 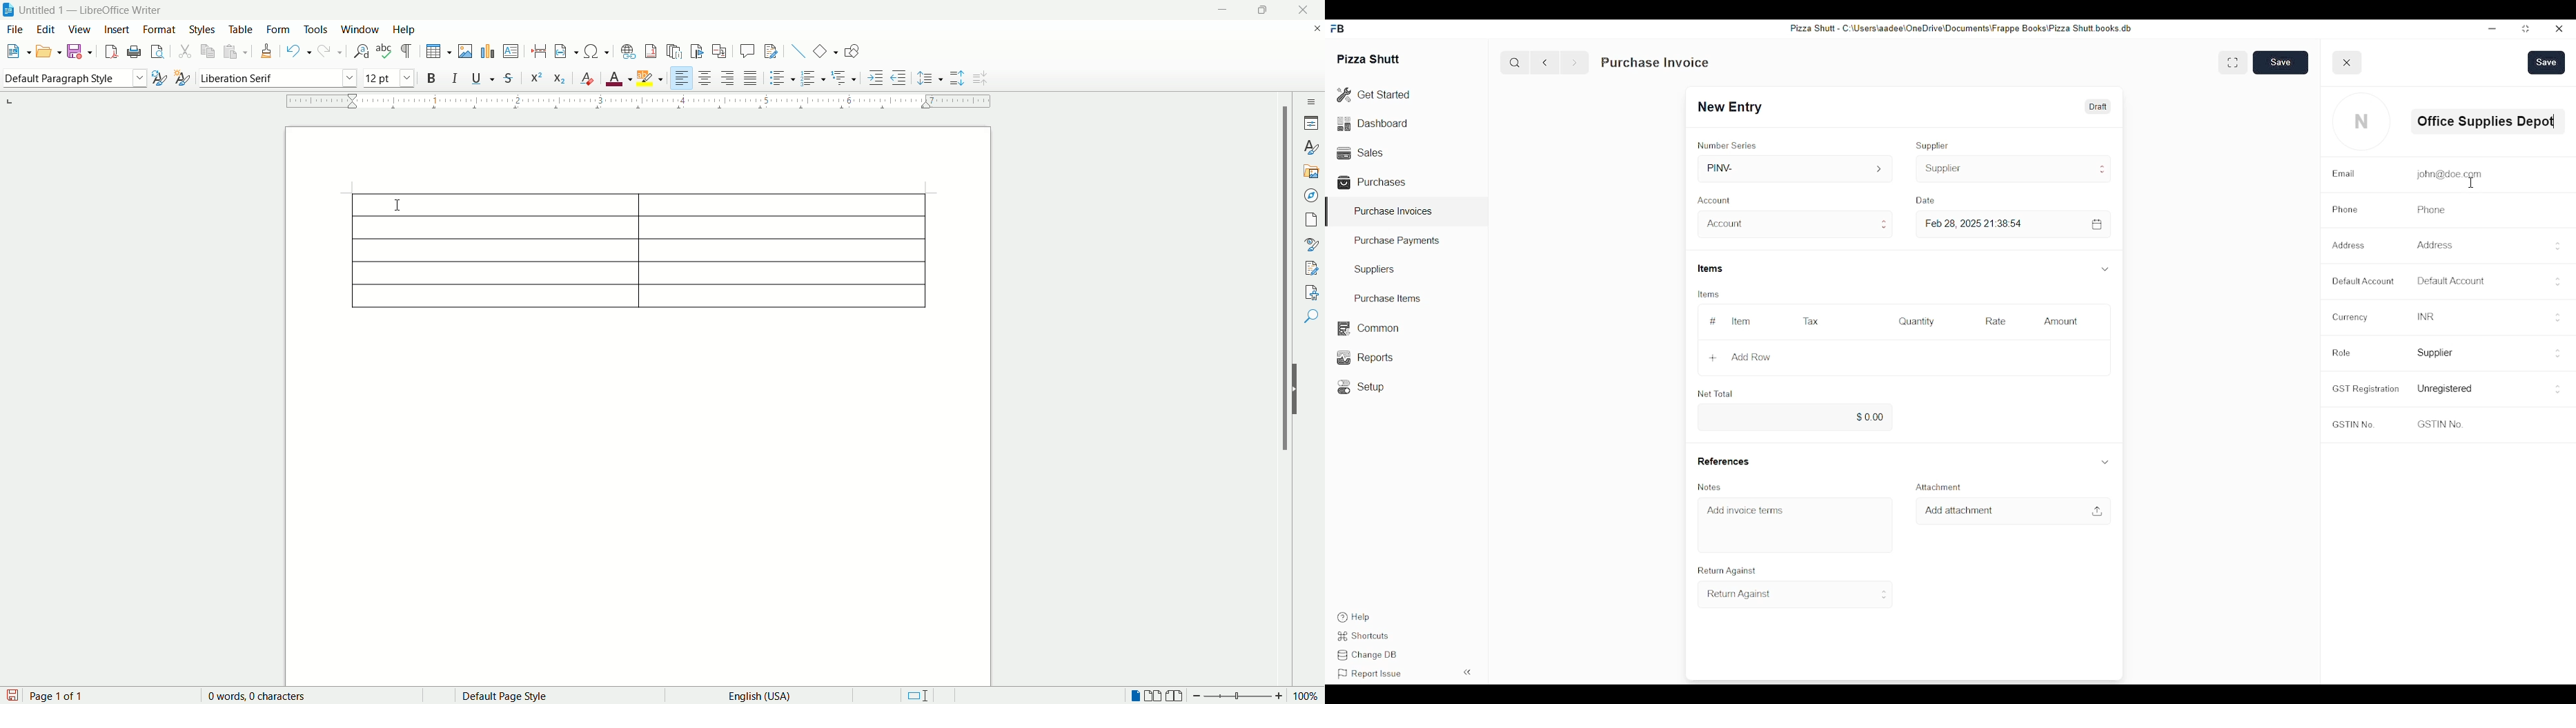 I want to click on gallery, so click(x=1311, y=172).